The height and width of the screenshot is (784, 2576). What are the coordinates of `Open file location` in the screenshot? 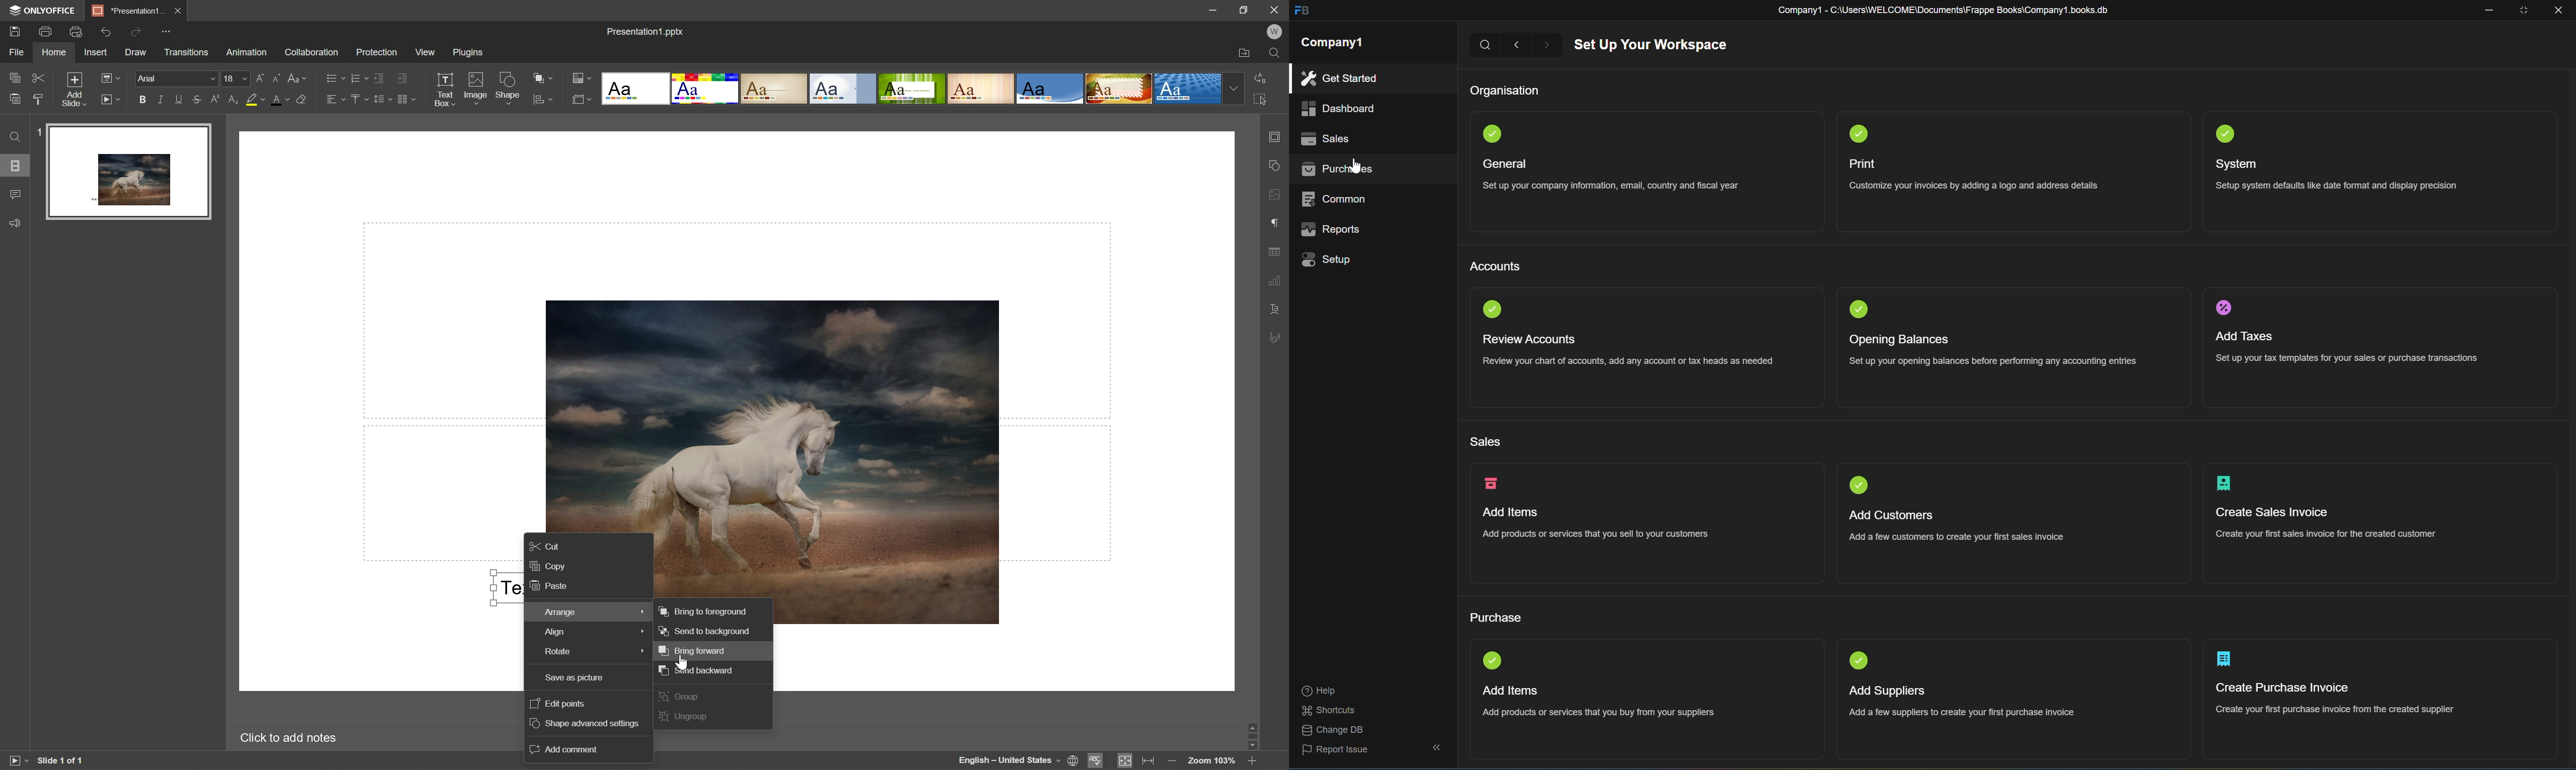 It's located at (1244, 51).